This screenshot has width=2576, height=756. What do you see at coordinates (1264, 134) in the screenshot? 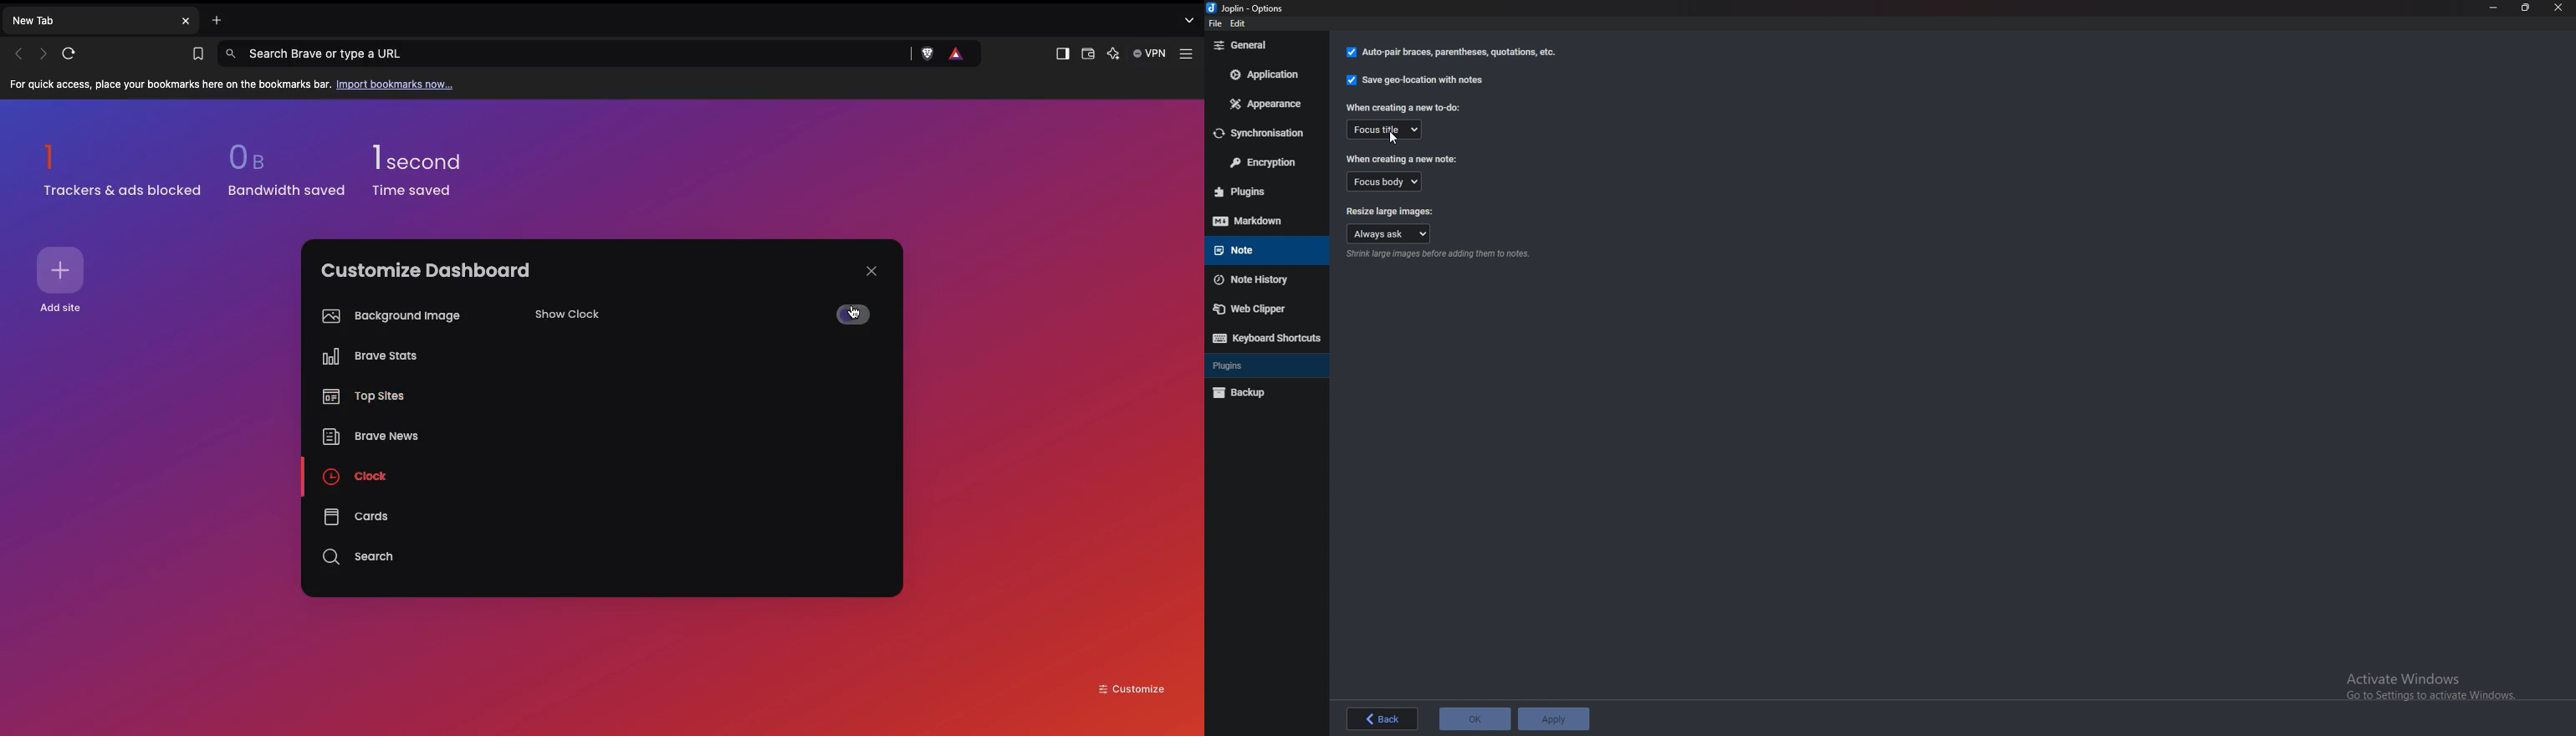
I see `Synchronization` at bounding box center [1264, 134].